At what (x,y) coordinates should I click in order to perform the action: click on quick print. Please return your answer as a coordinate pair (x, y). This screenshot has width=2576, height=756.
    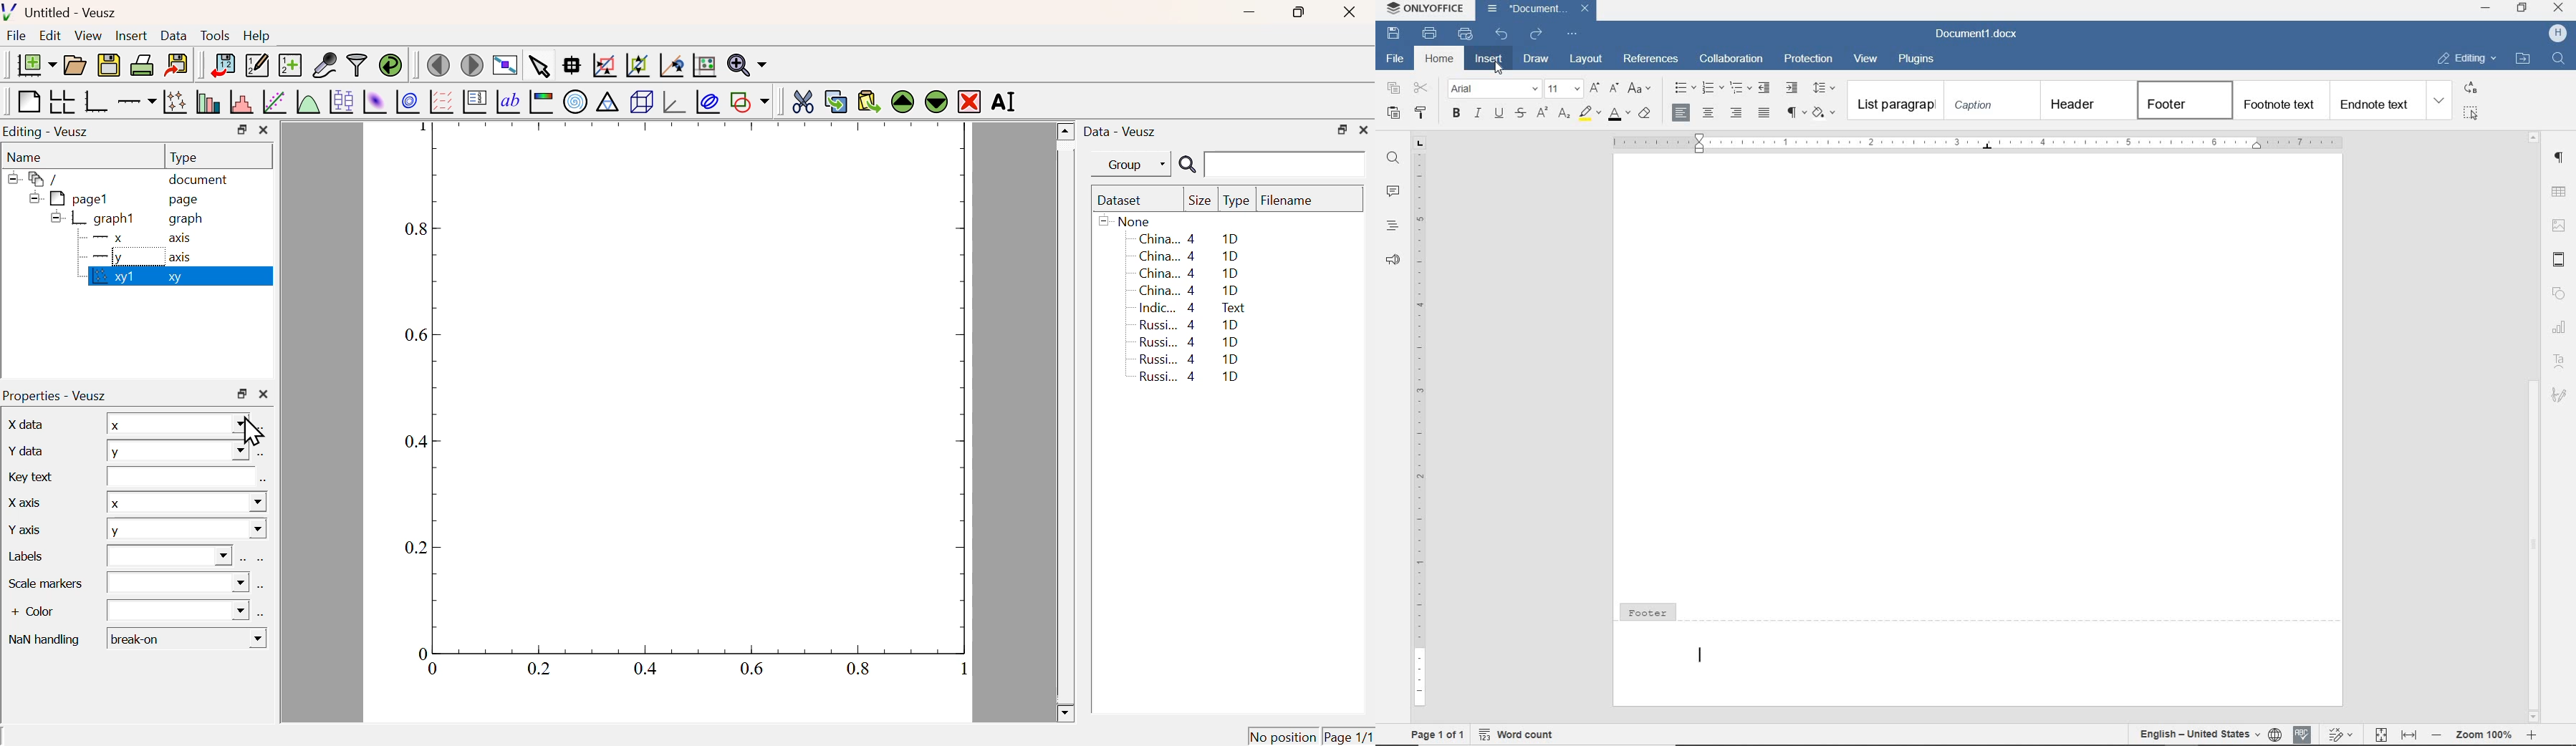
    Looking at the image, I should click on (1466, 35).